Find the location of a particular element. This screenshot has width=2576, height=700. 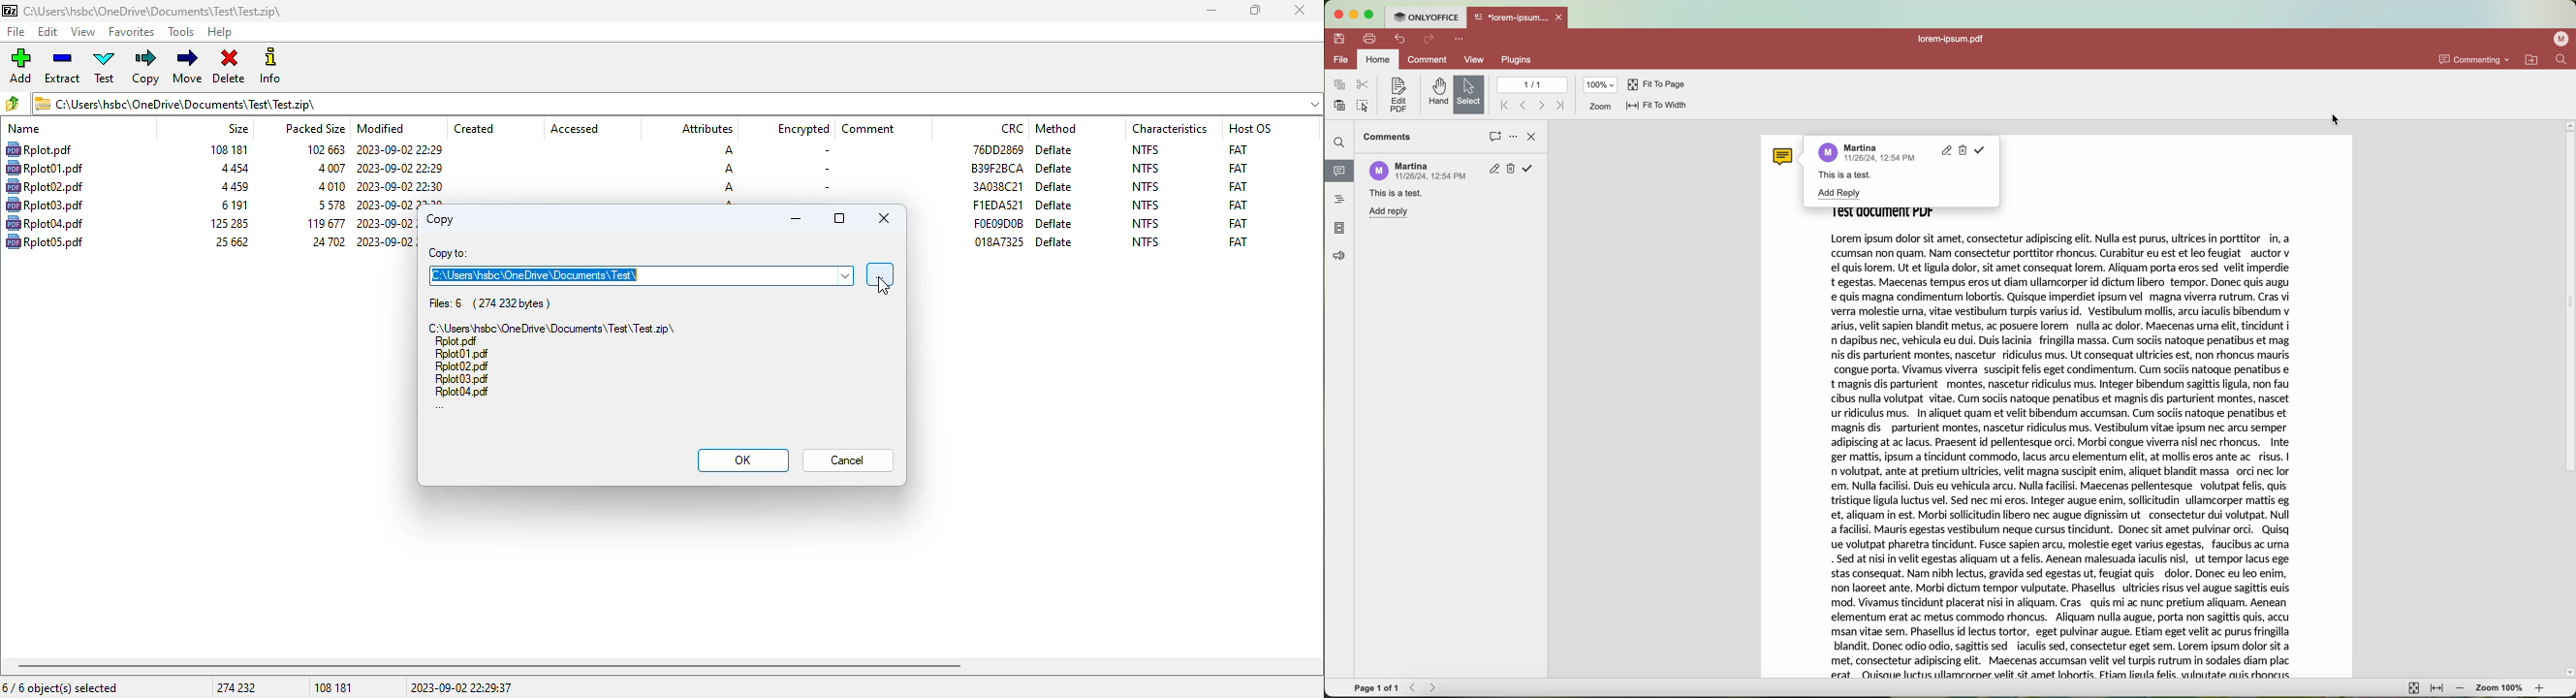

encrypted is located at coordinates (803, 129).